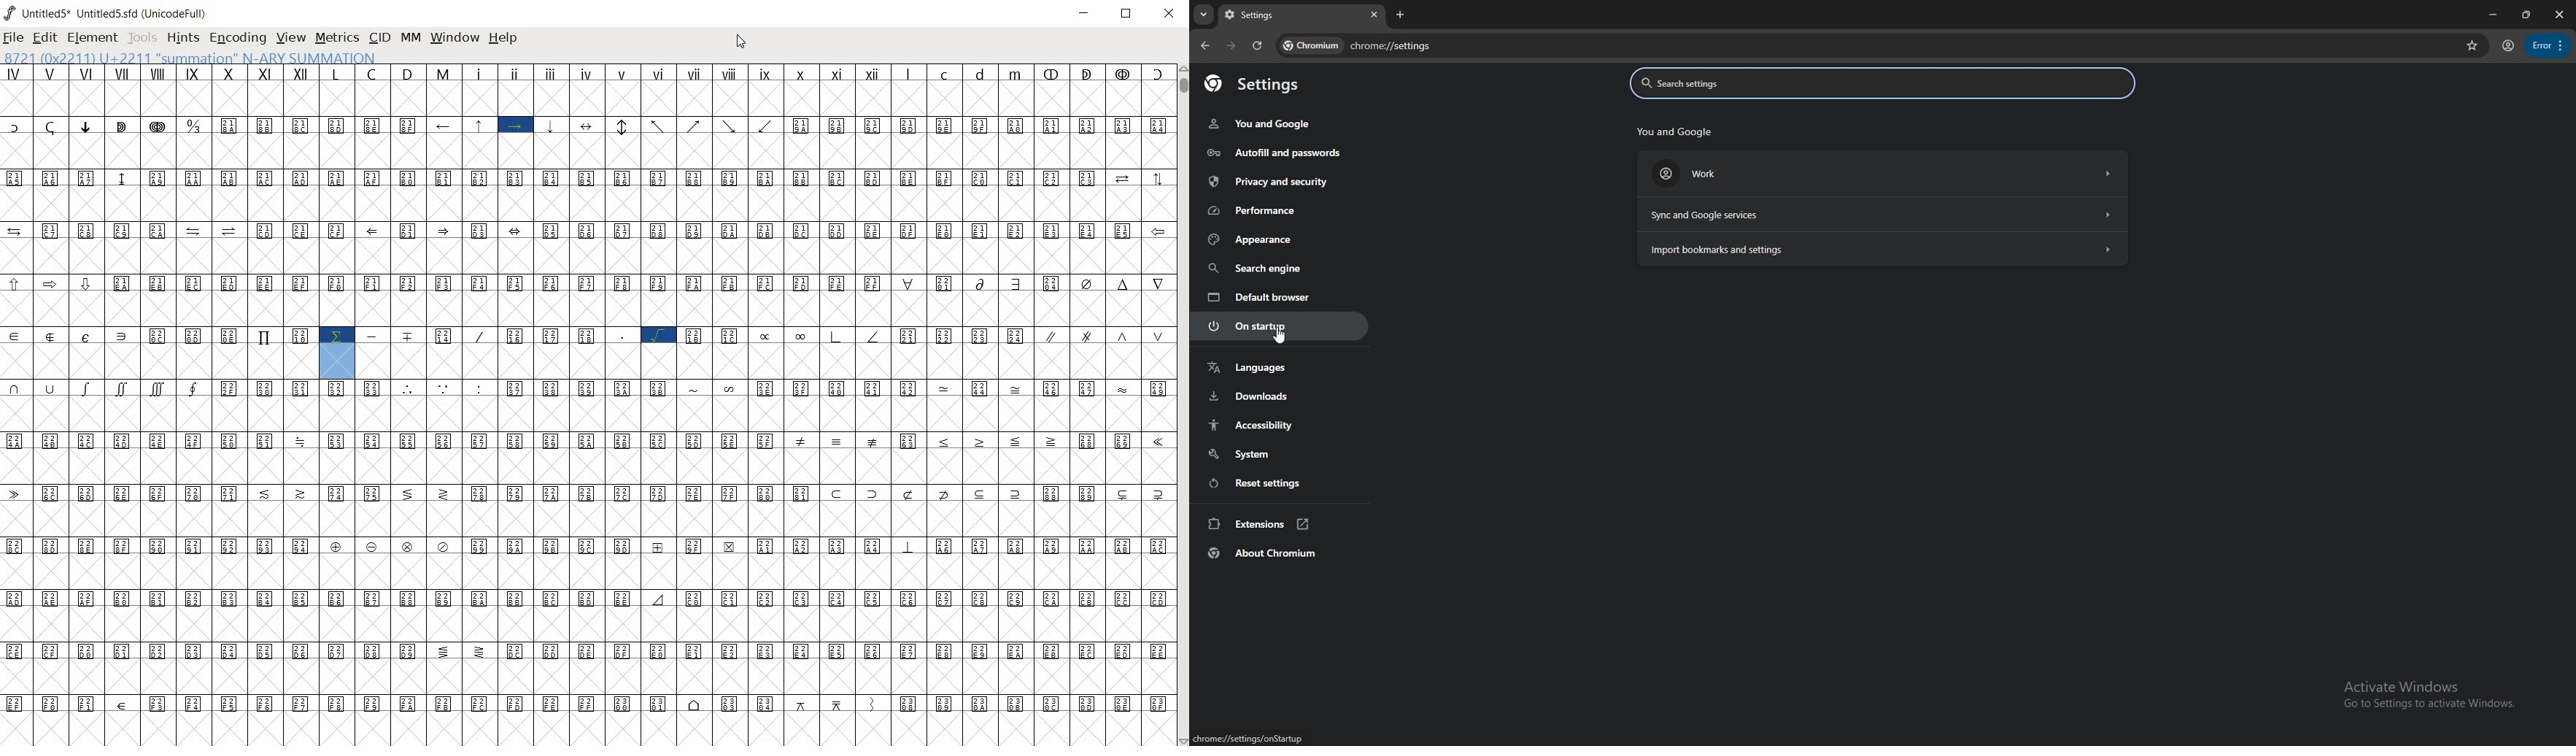  What do you see at coordinates (45, 39) in the screenshot?
I see `EDIT` at bounding box center [45, 39].